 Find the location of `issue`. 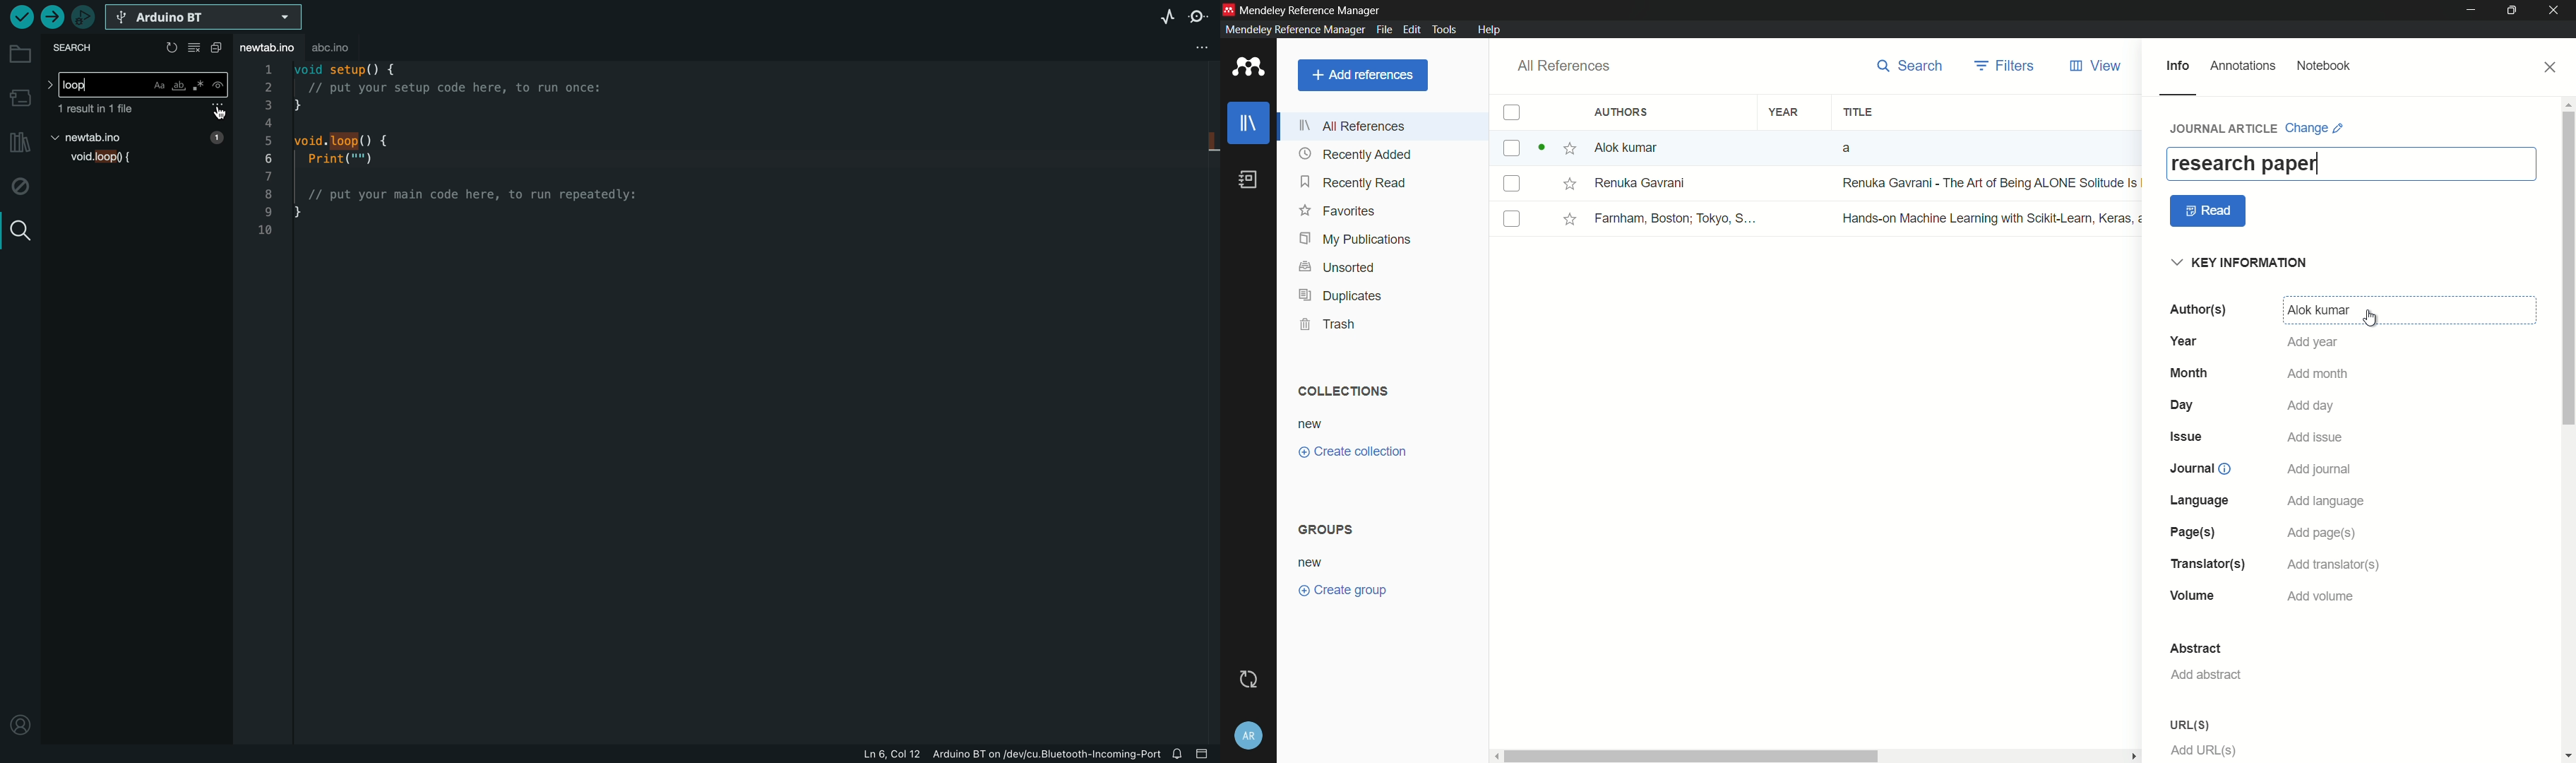

issue is located at coordinates (2188, 436).